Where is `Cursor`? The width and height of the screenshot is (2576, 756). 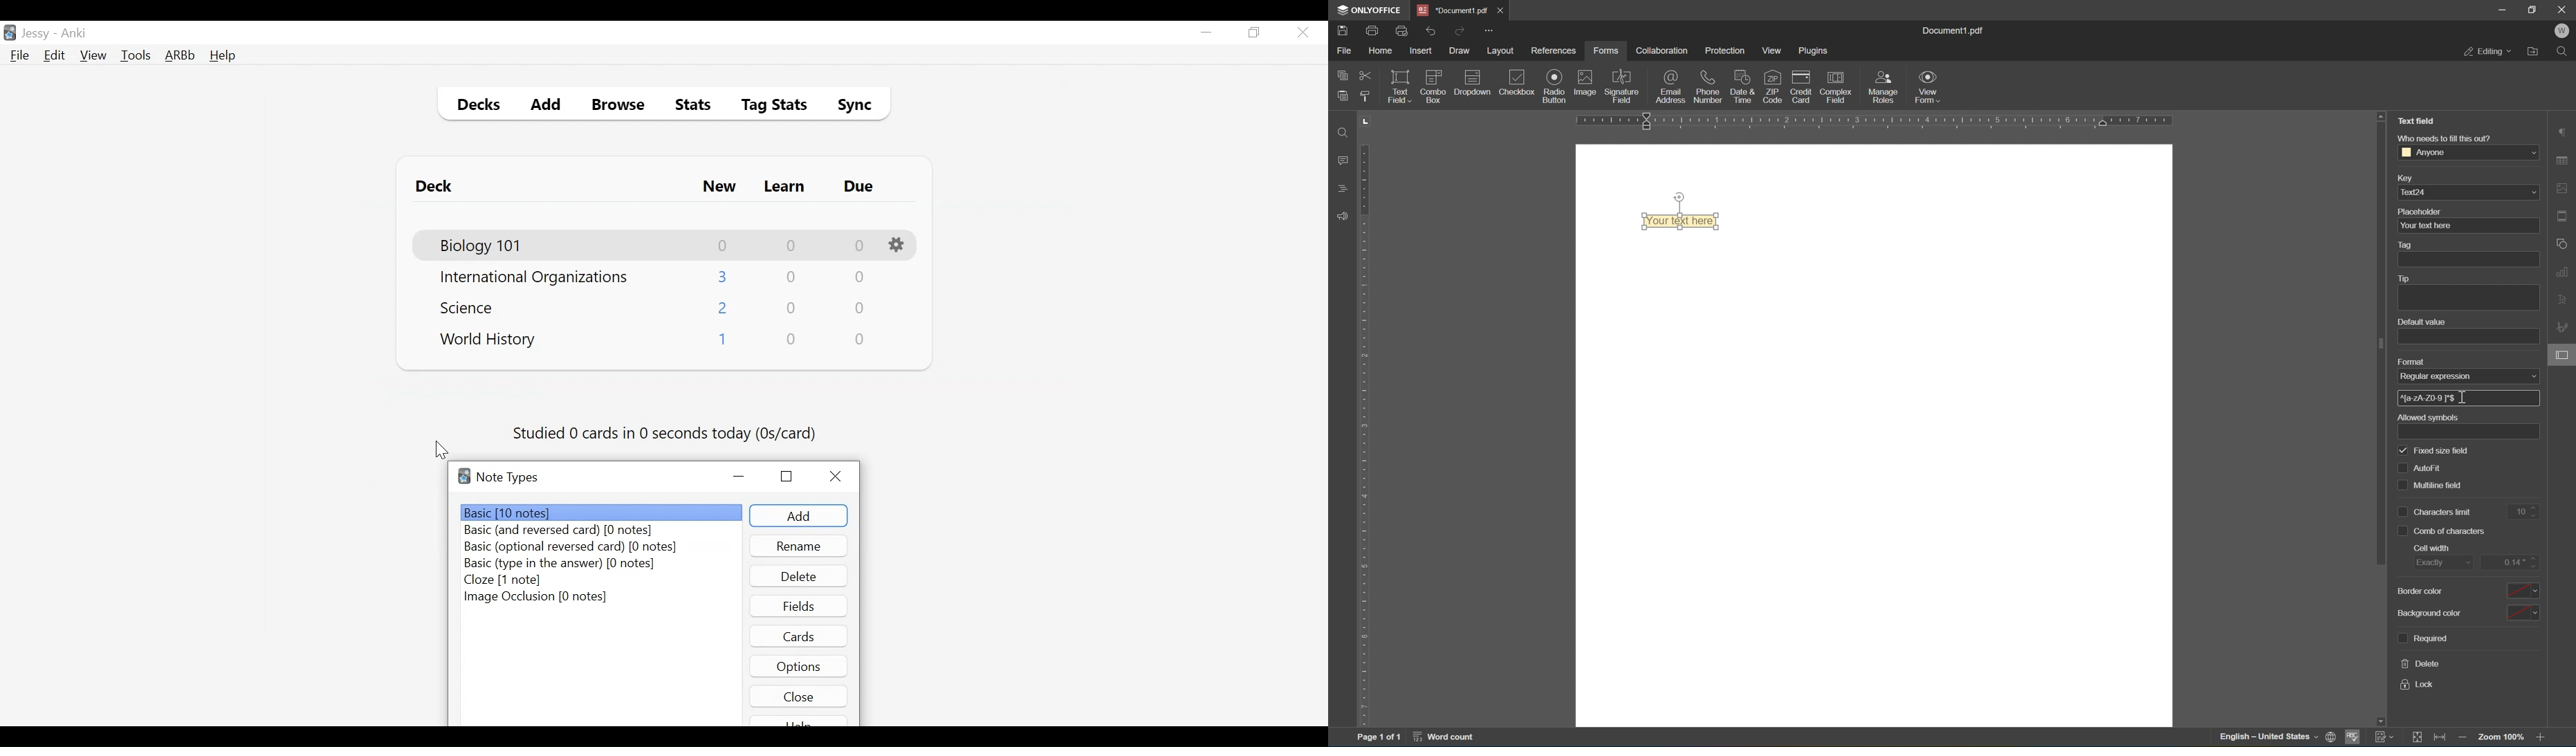
Cursor is located at coordinates (442, 450).